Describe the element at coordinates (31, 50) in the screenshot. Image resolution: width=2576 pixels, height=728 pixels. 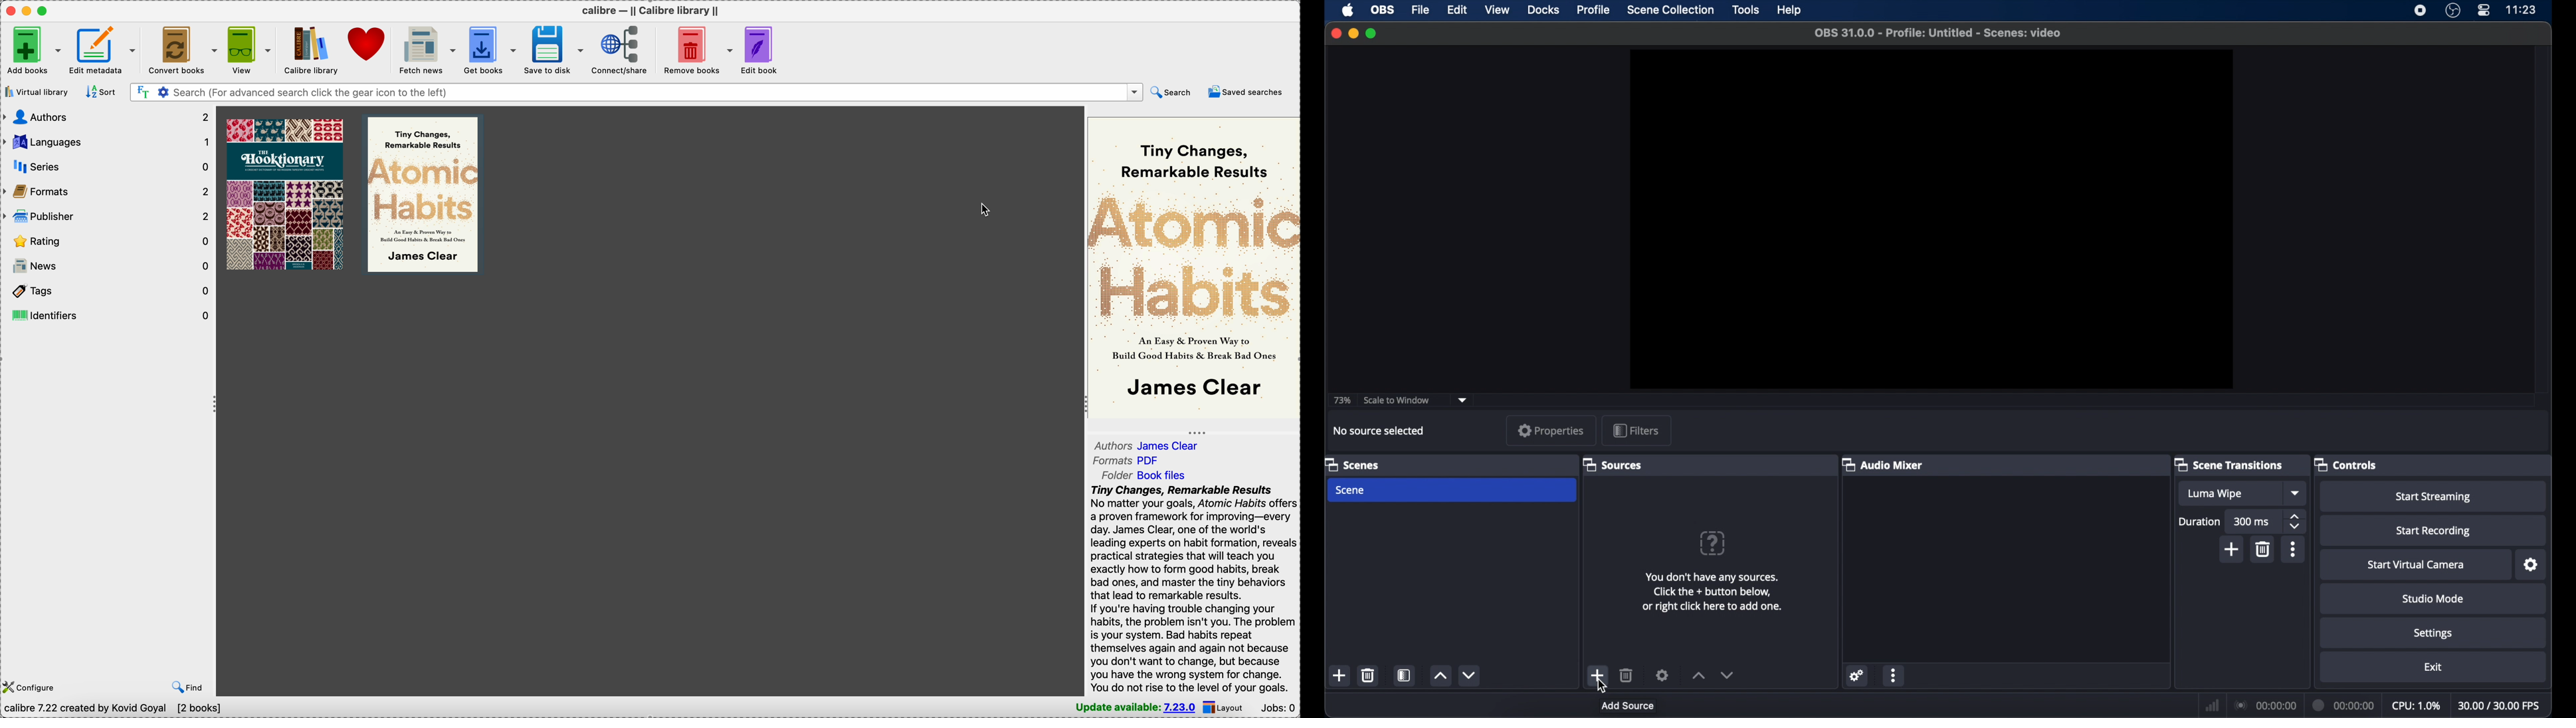
I see `add books` at that location.